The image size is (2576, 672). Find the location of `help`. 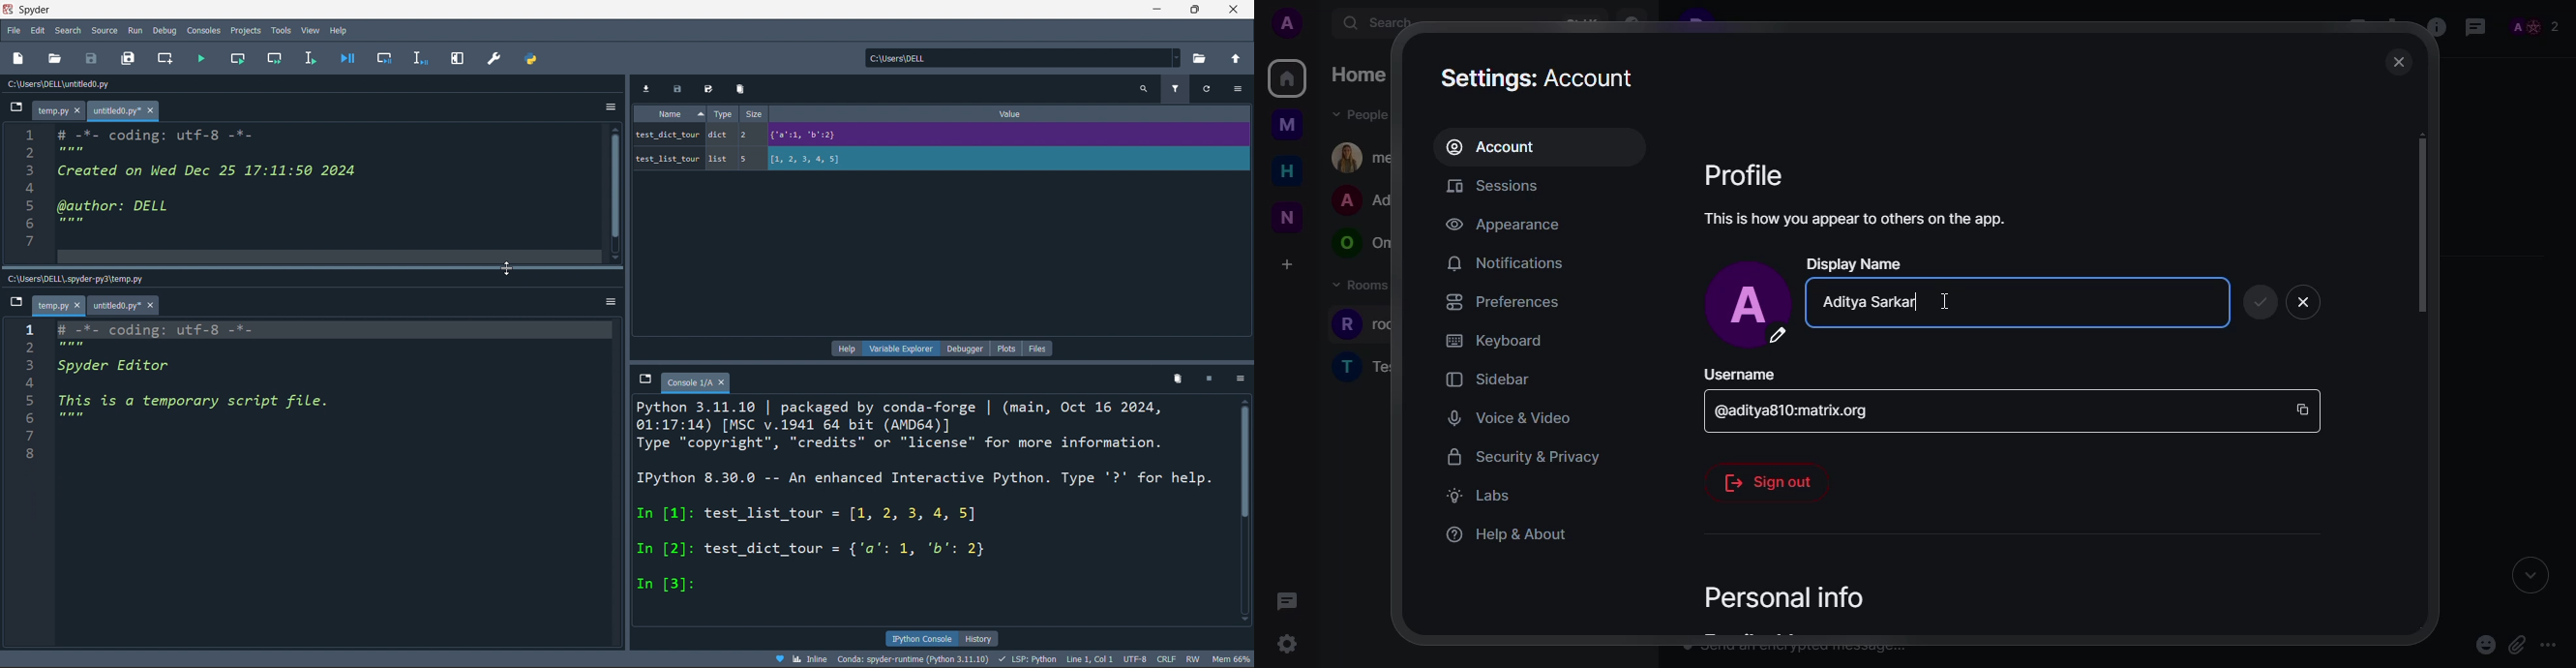

help is located at coordinates (340, 30).